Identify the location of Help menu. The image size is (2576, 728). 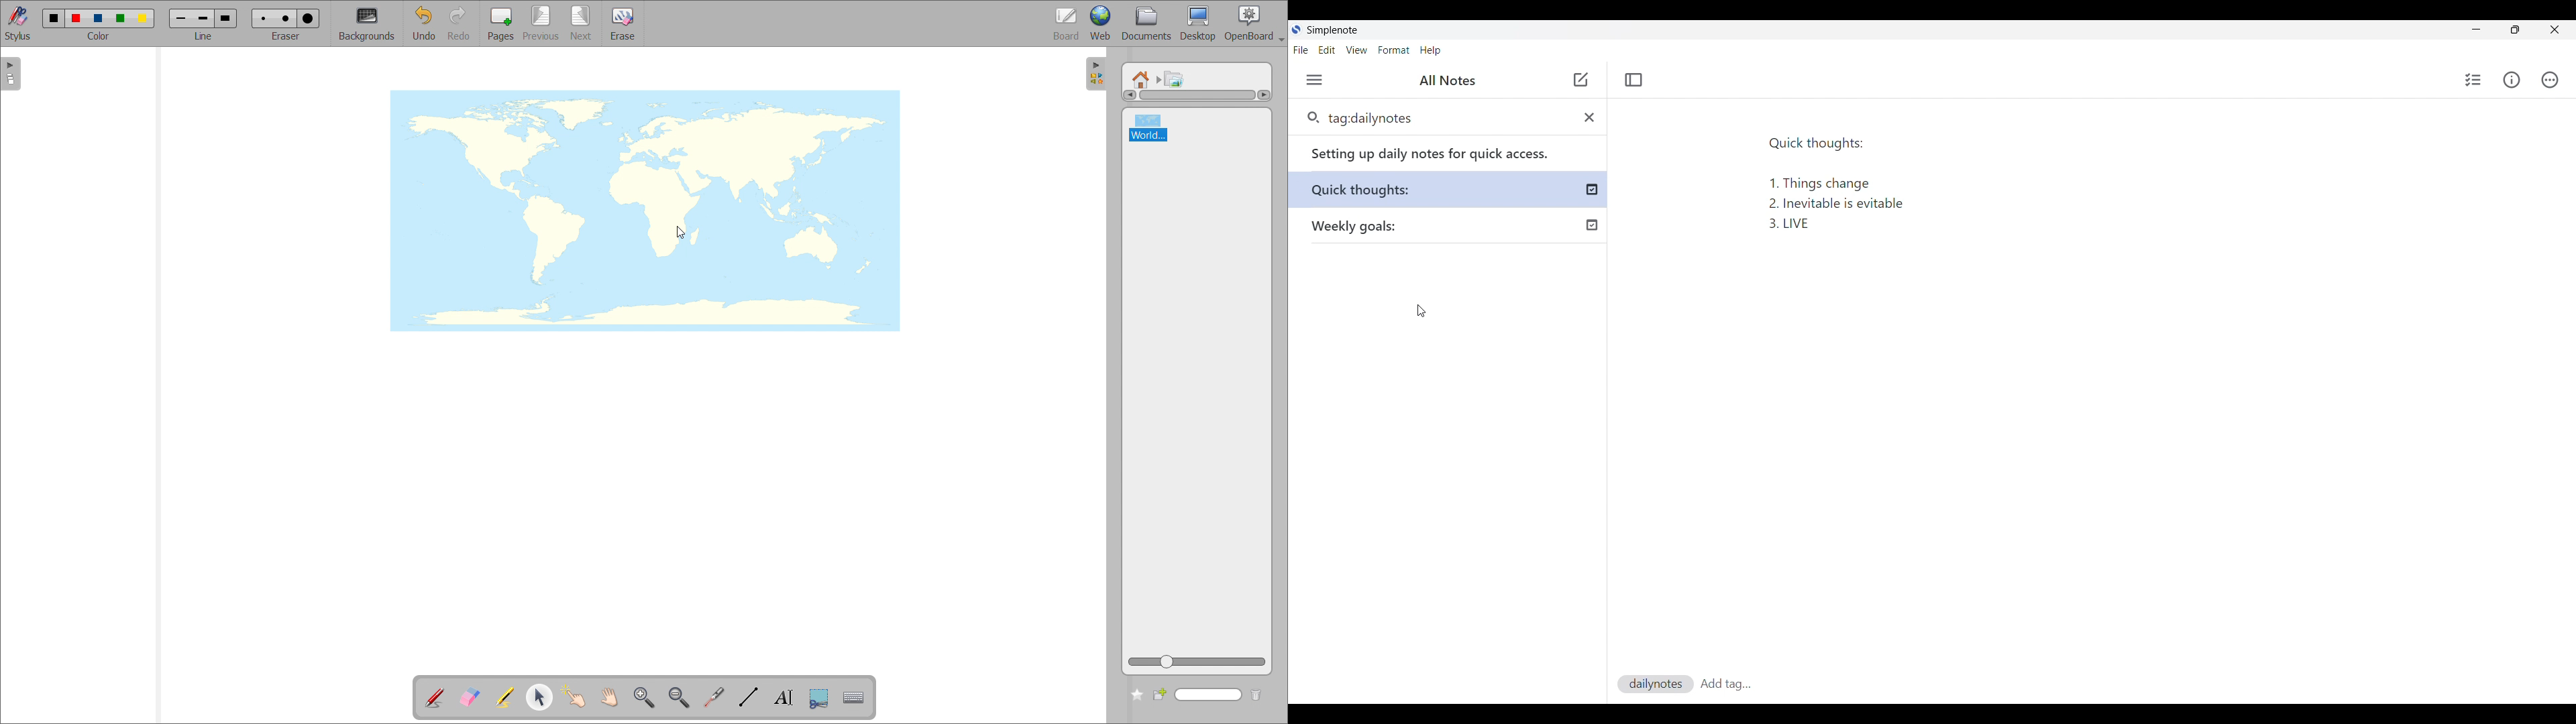
(1430, 50).